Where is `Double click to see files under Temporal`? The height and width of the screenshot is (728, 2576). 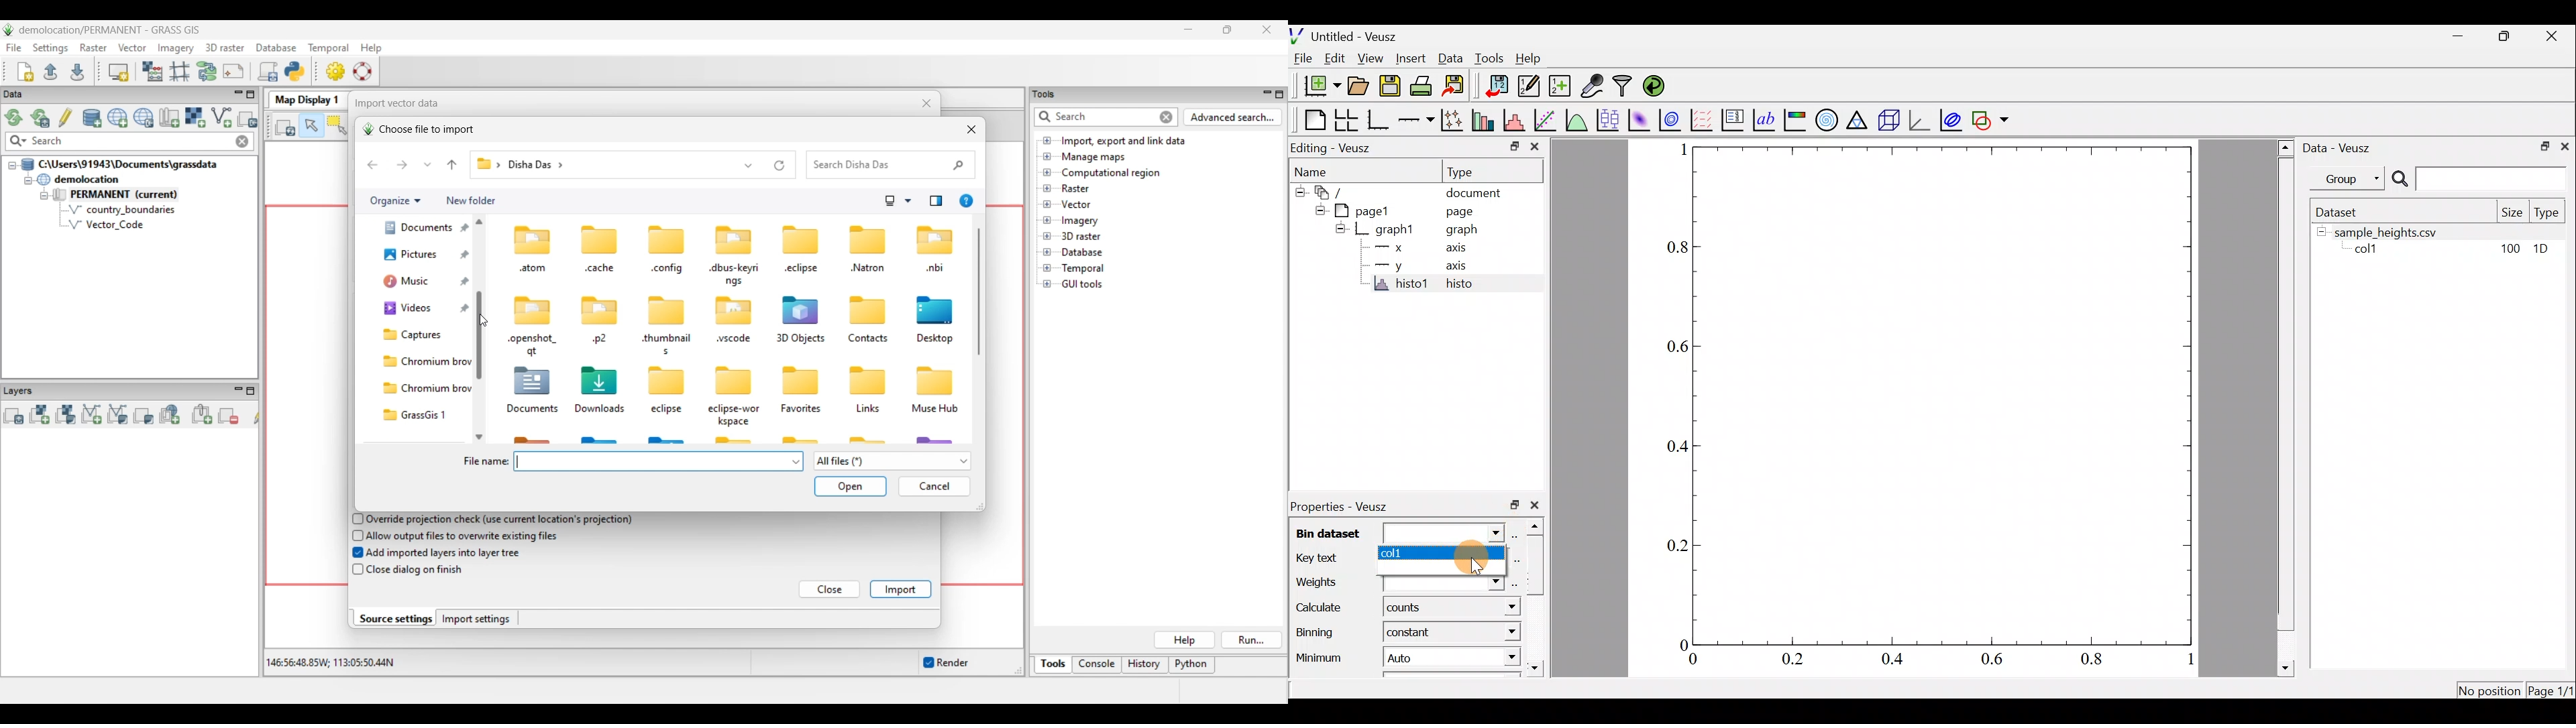 Double click to see files under Temporal is located at coordinates (1083, 269).